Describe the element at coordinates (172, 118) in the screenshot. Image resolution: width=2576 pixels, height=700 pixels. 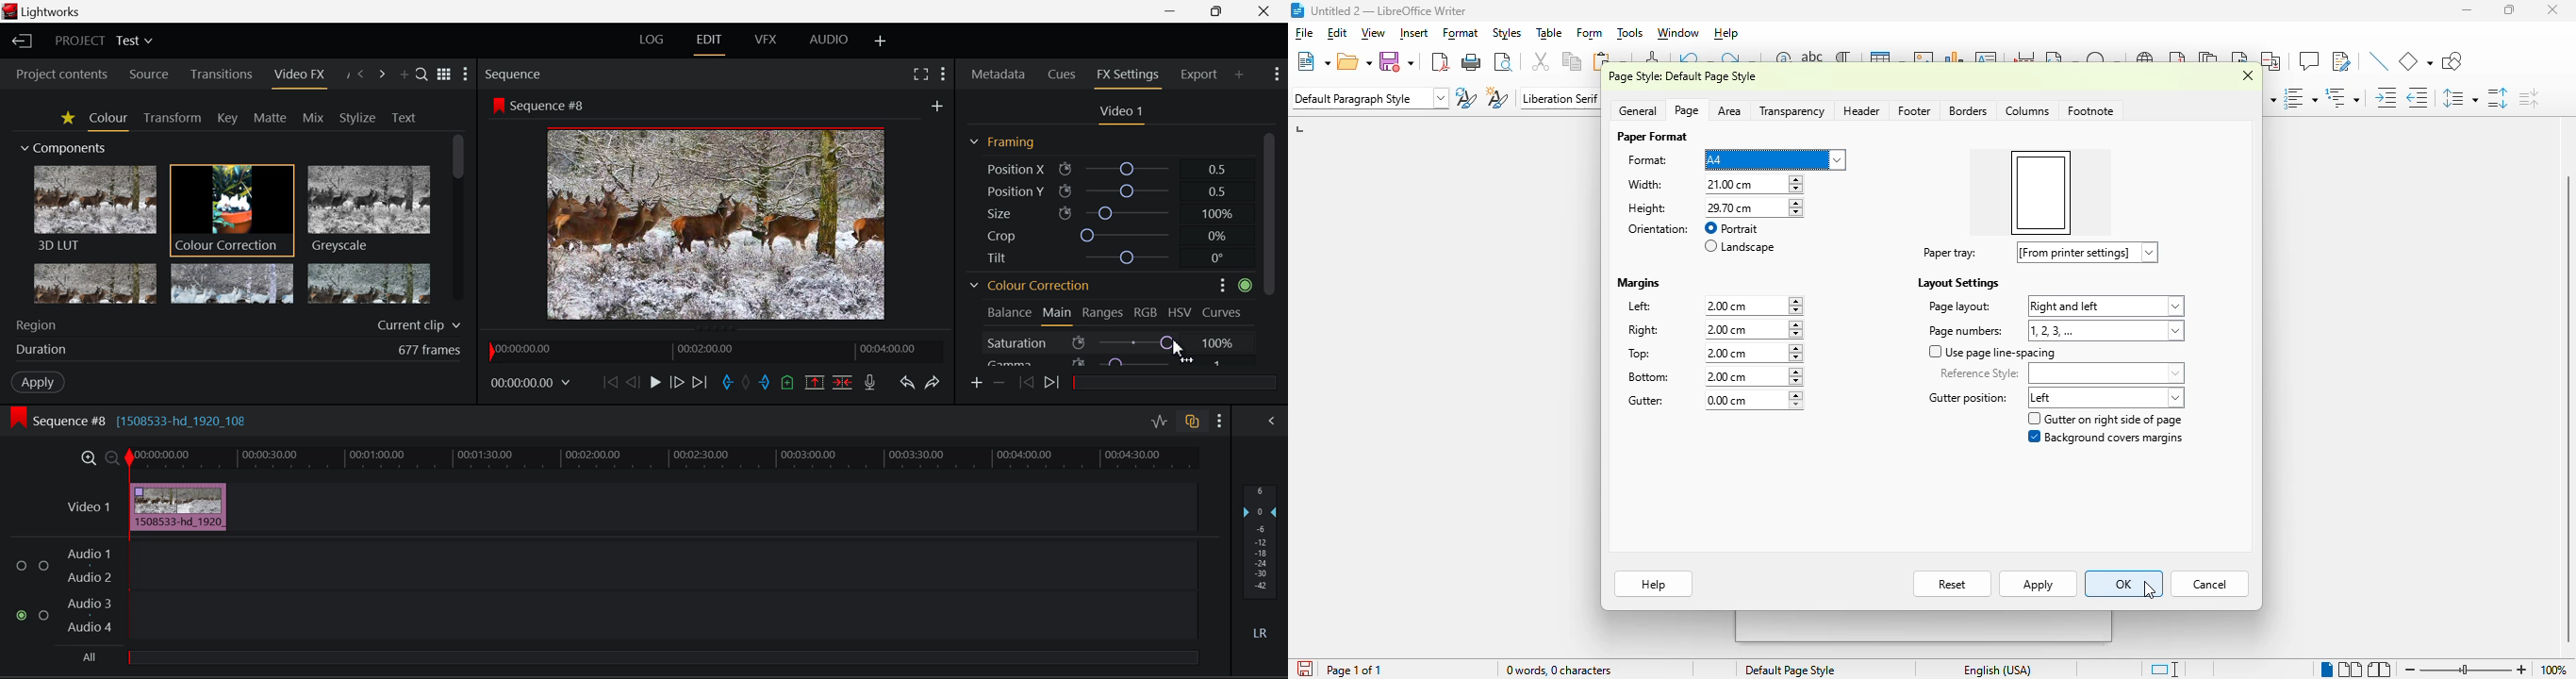
I see `Transform` at that location.